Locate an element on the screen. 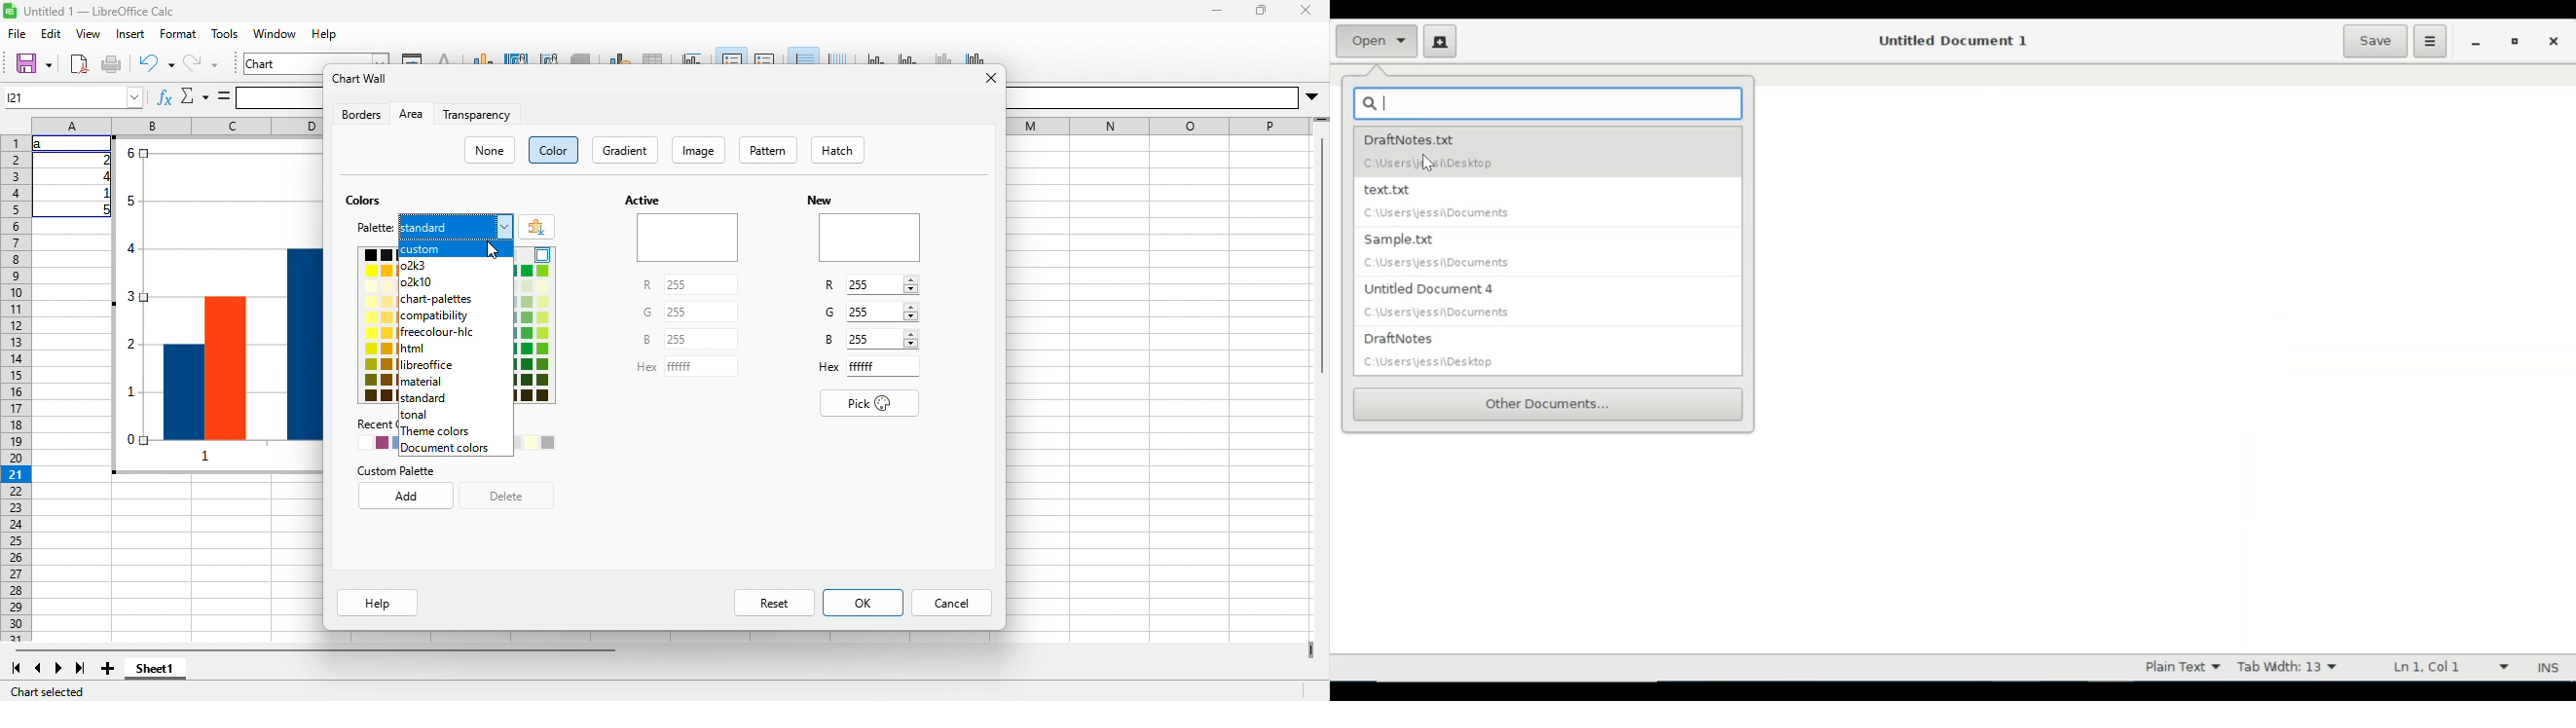  G is located at coordinates (647, 312).